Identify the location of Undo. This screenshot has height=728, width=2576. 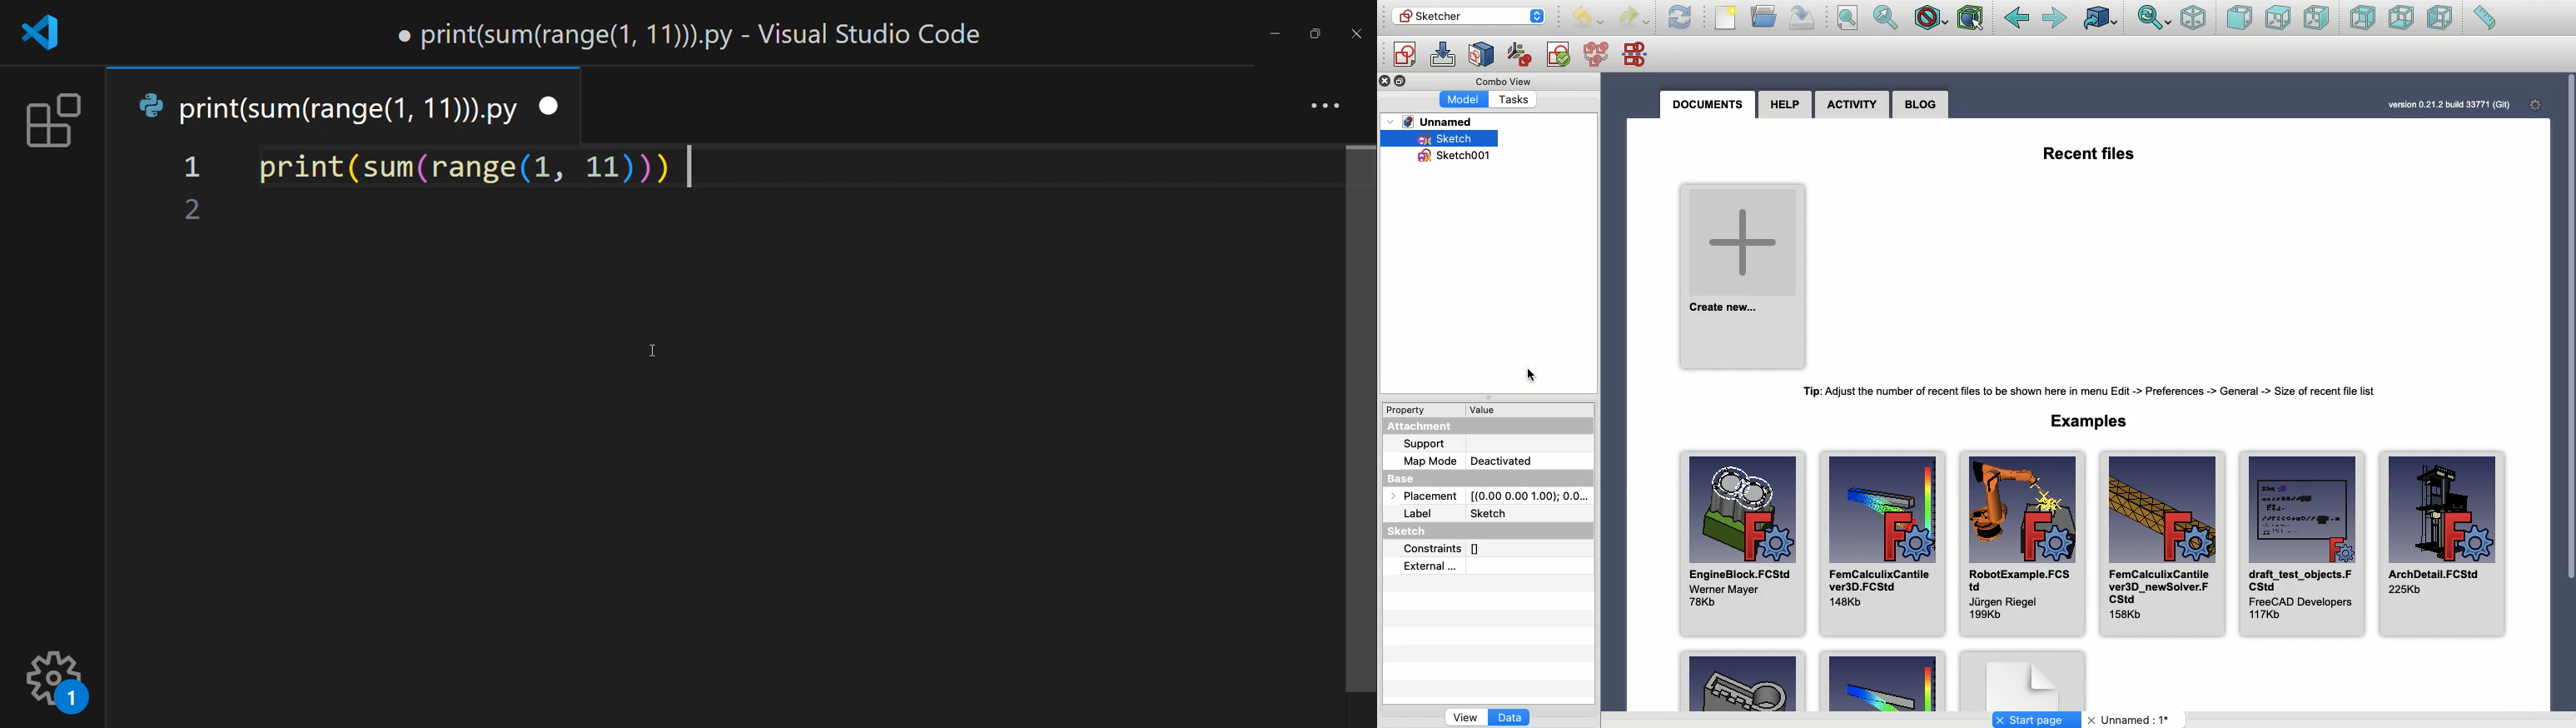
(1588, 19).